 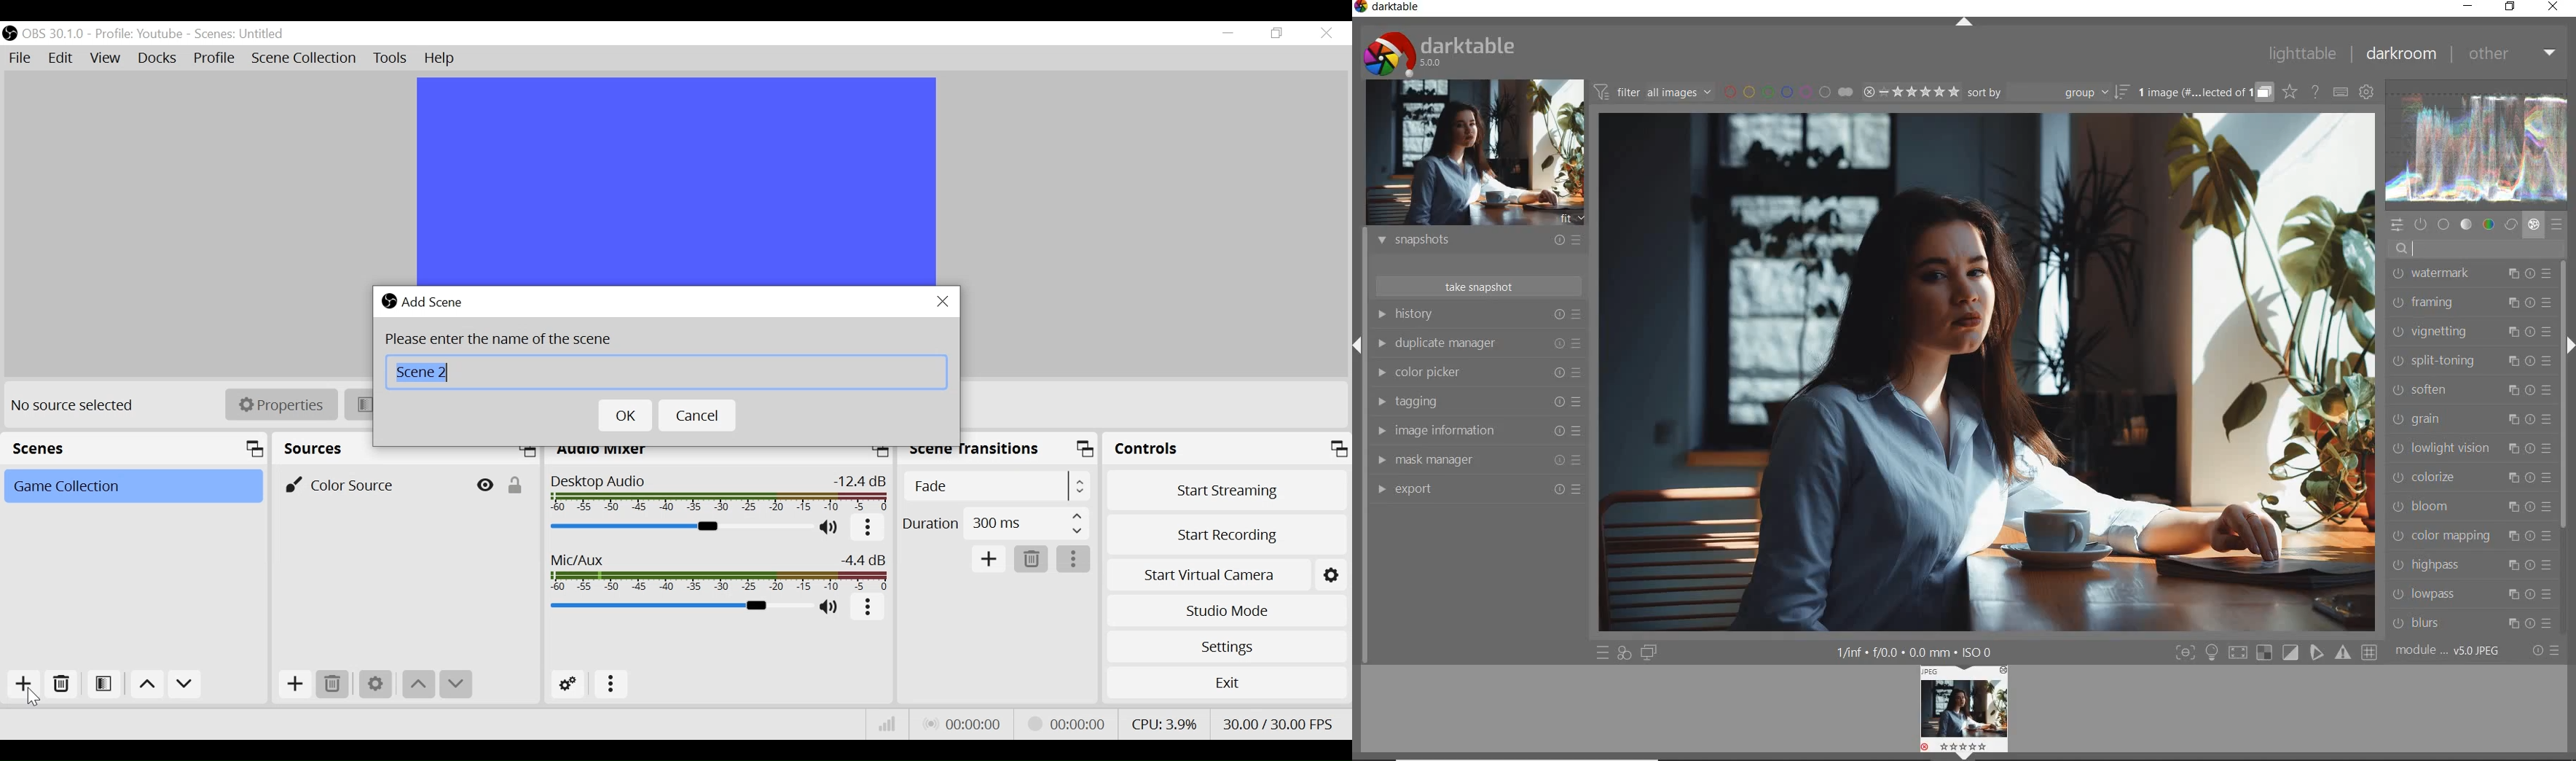 What do you see at coordinates (2472, 507) in the screenshot?
I see `bloom` at bounding box center [2472, 507].